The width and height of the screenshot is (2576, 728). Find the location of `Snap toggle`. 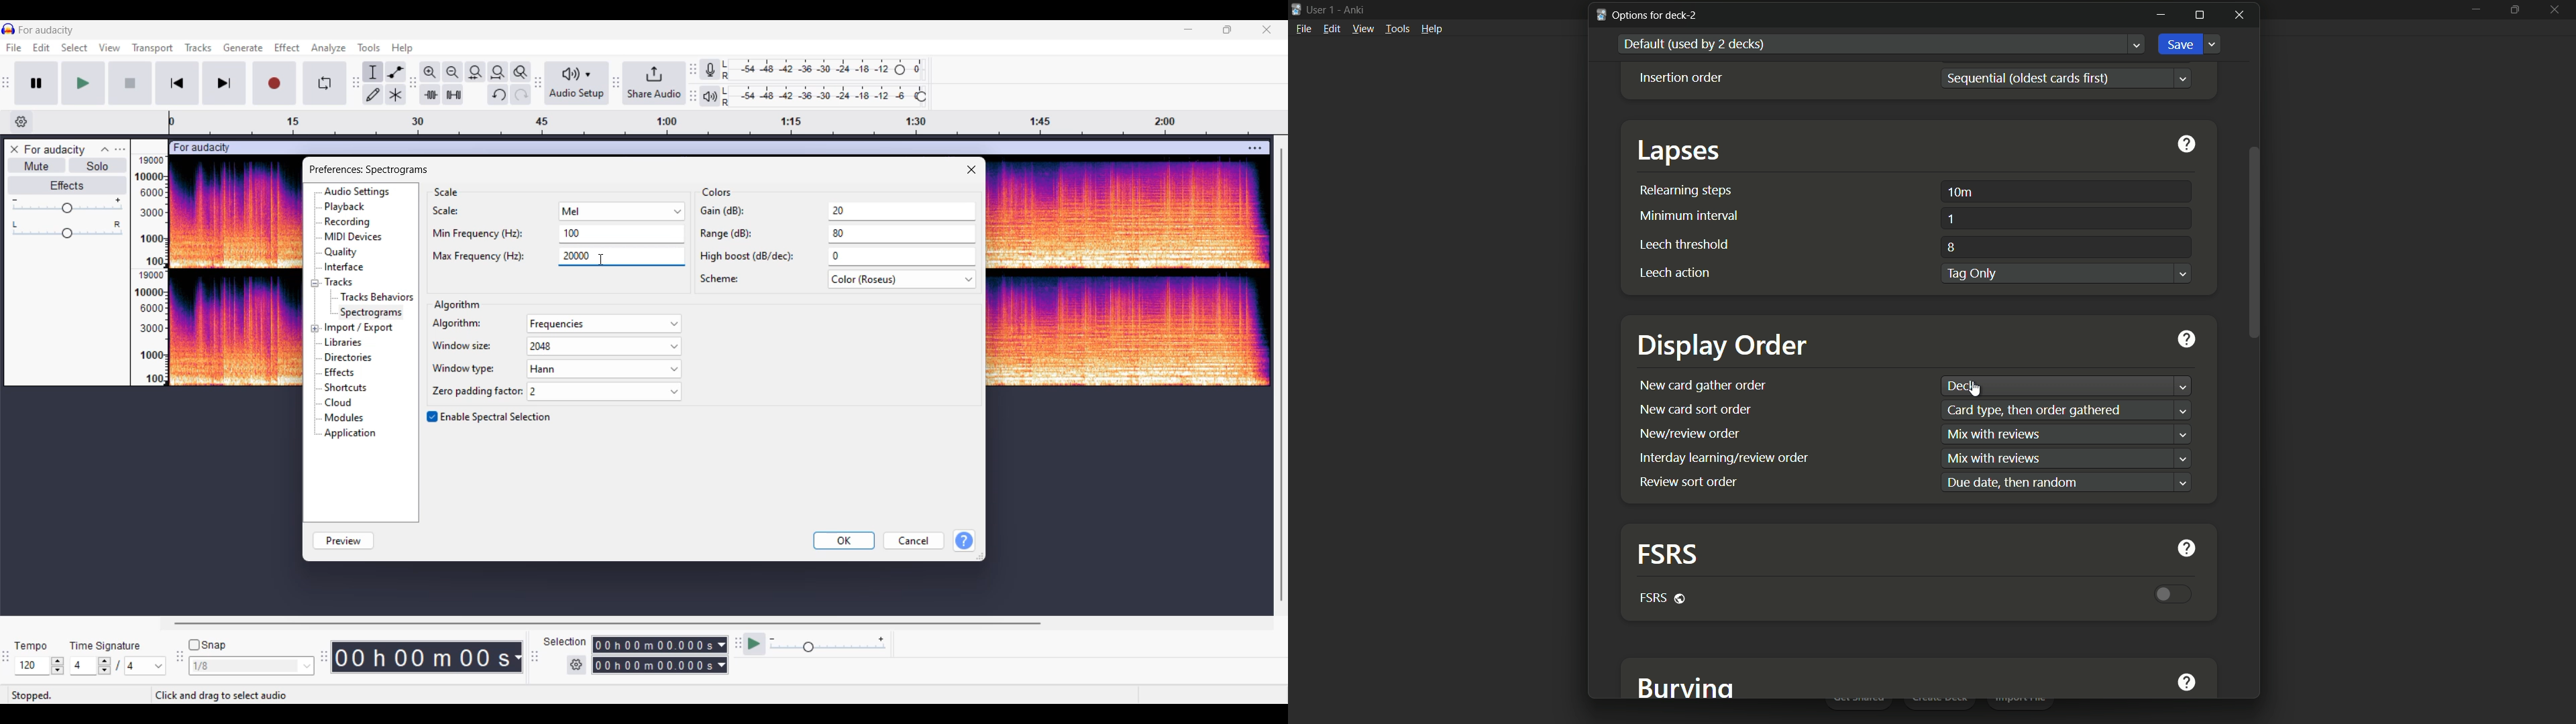

Snap toggle is located at coordinates (207, 645).